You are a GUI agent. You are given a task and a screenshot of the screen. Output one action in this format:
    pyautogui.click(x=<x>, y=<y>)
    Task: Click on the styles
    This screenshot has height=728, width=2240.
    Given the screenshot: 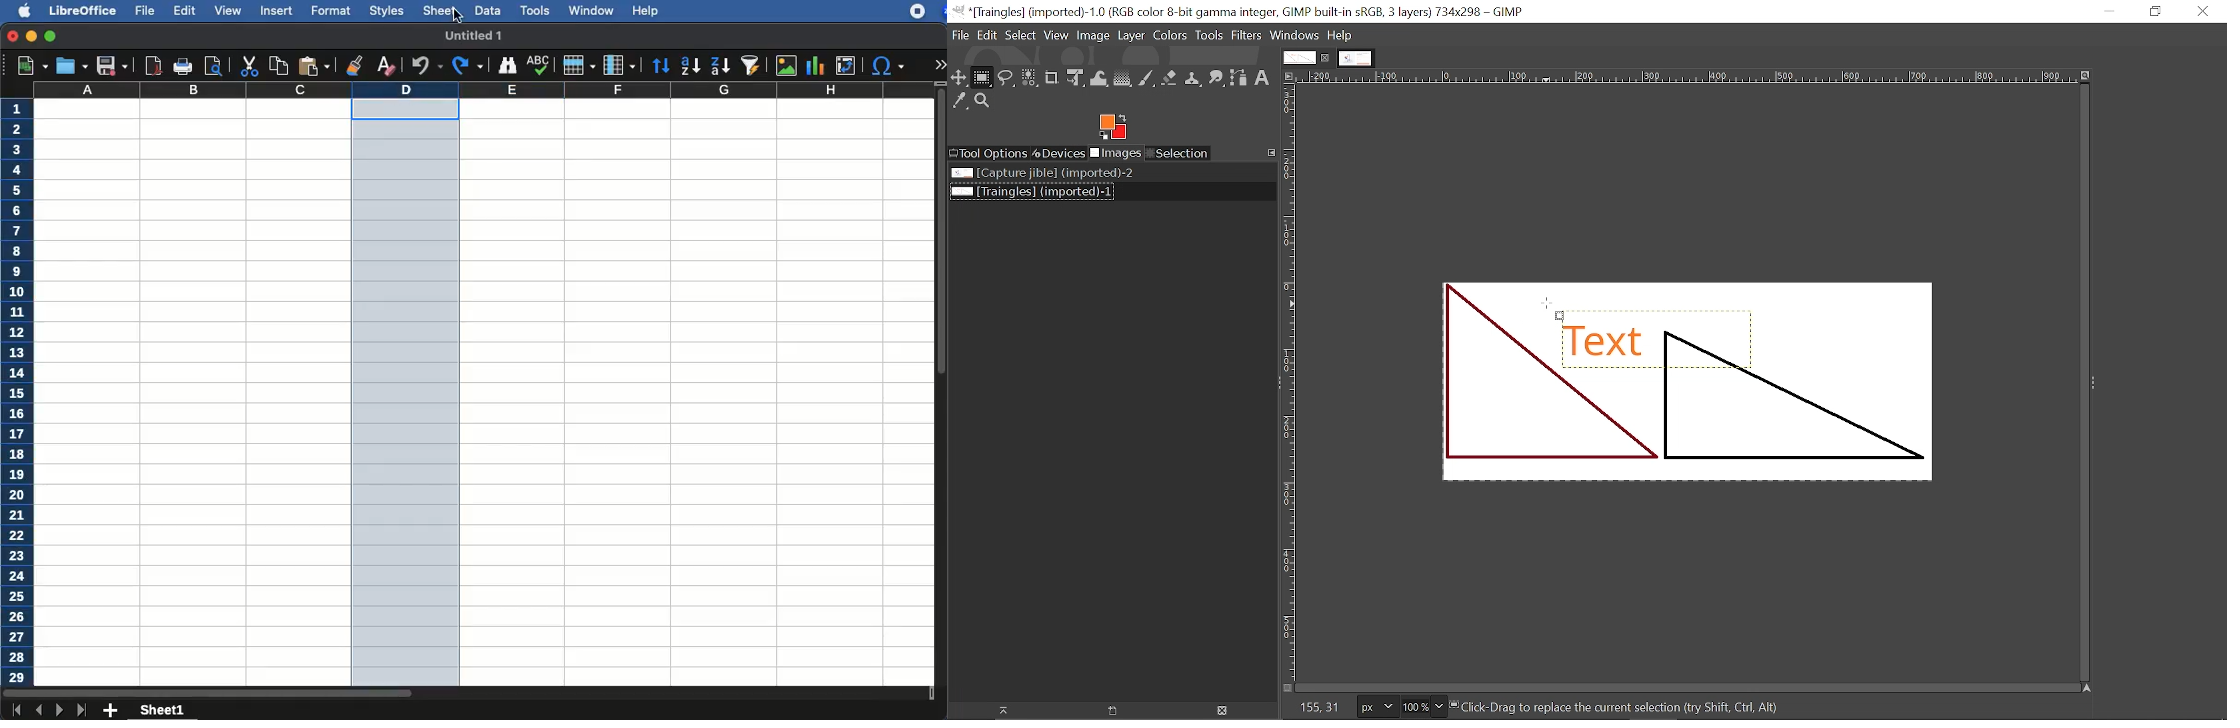 What is the action you would take?
    pyautogui.click(x=386, y=10)
    